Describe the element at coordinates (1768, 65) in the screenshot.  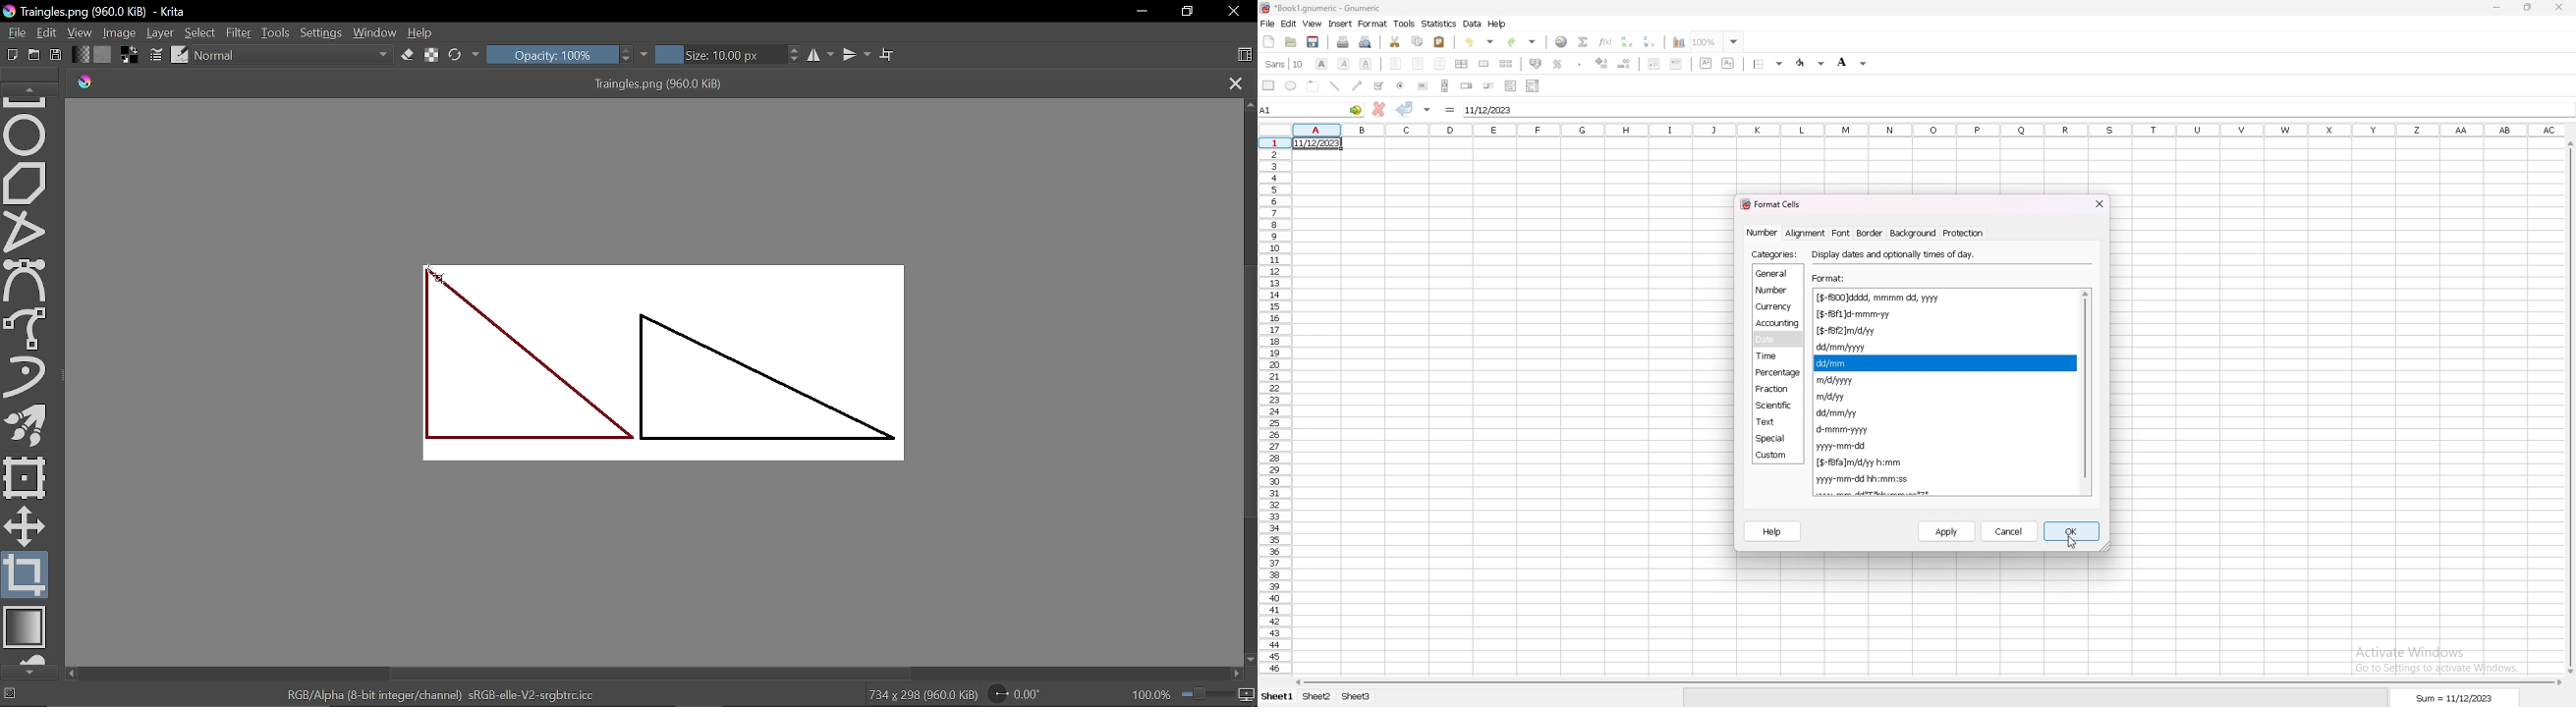
I see `border` at that location.